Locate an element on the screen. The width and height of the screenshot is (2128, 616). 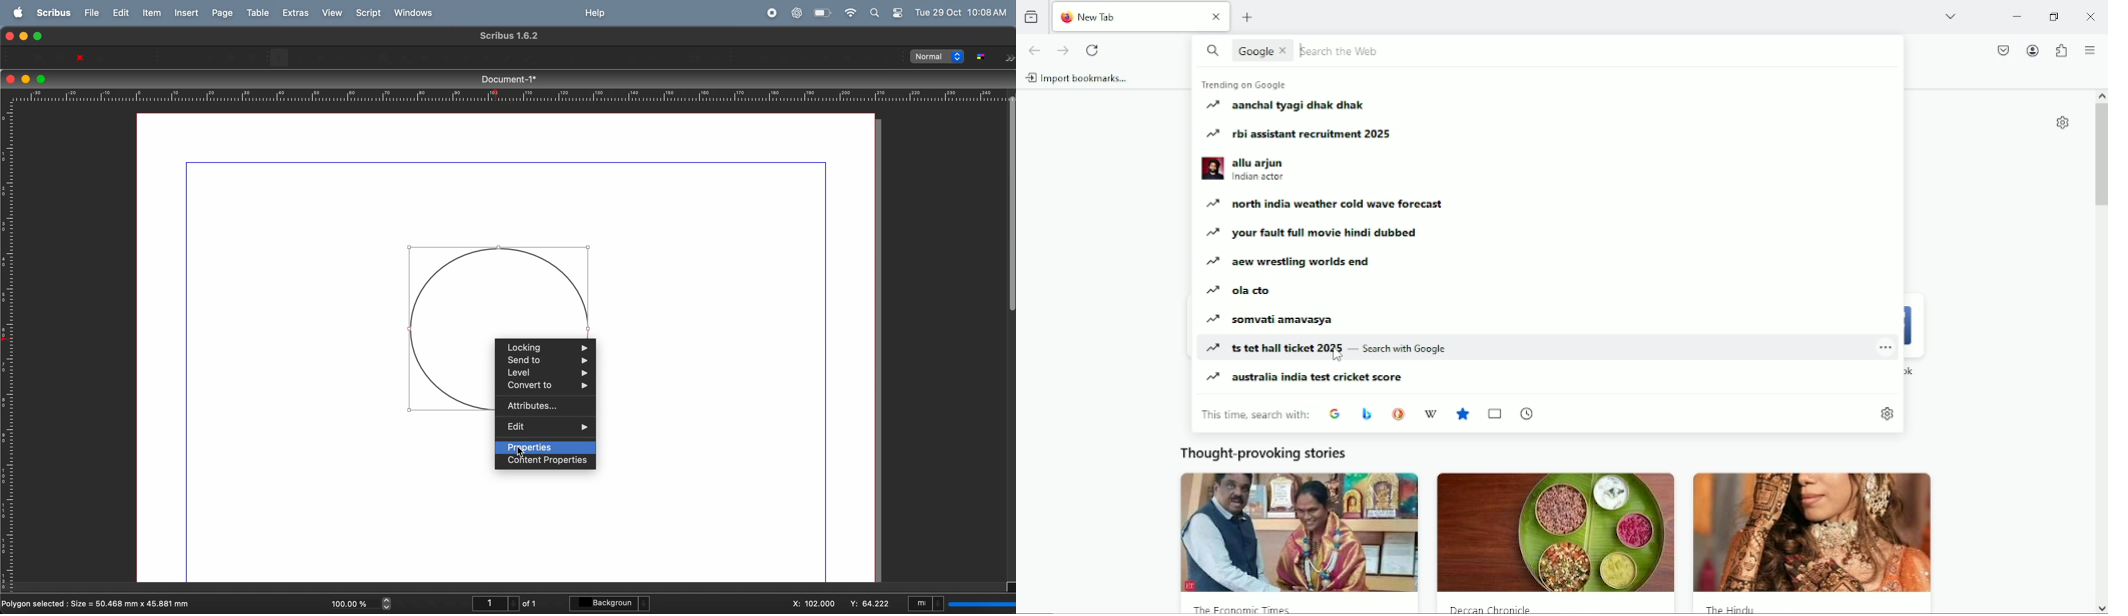
settings is located at coordinates (1886, 412).